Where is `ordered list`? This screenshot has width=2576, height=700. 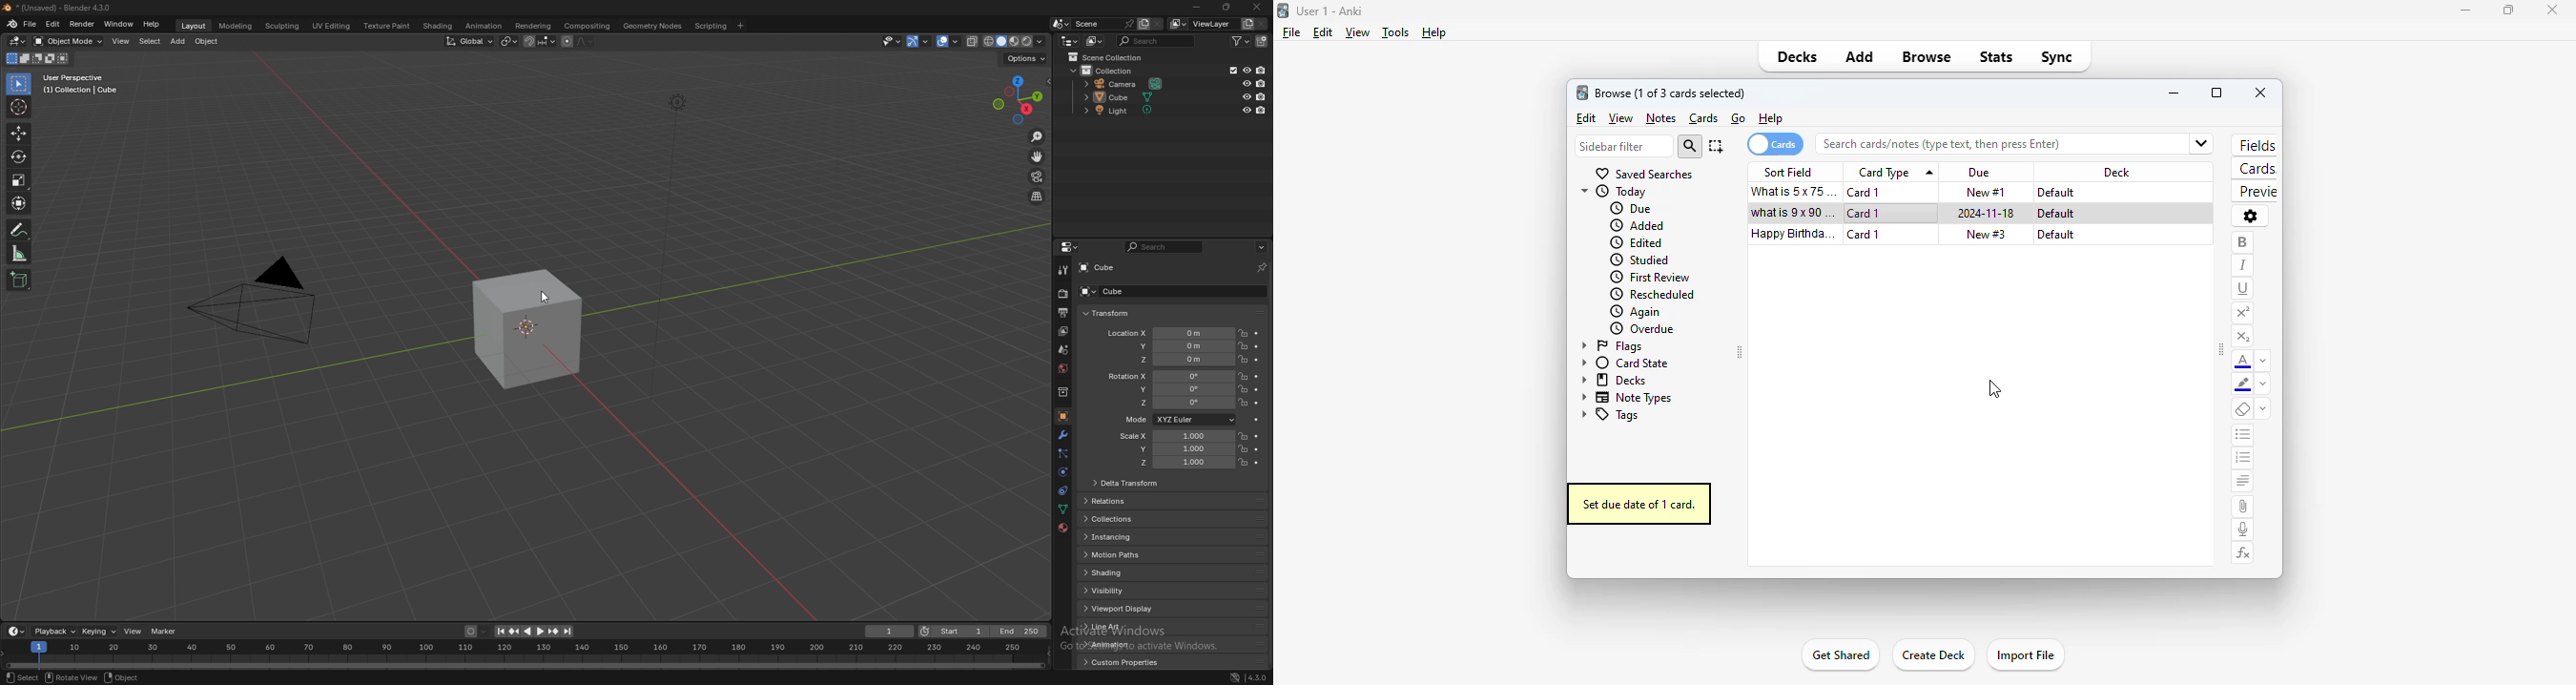
ordered list is located at coordinates (2244, 458).